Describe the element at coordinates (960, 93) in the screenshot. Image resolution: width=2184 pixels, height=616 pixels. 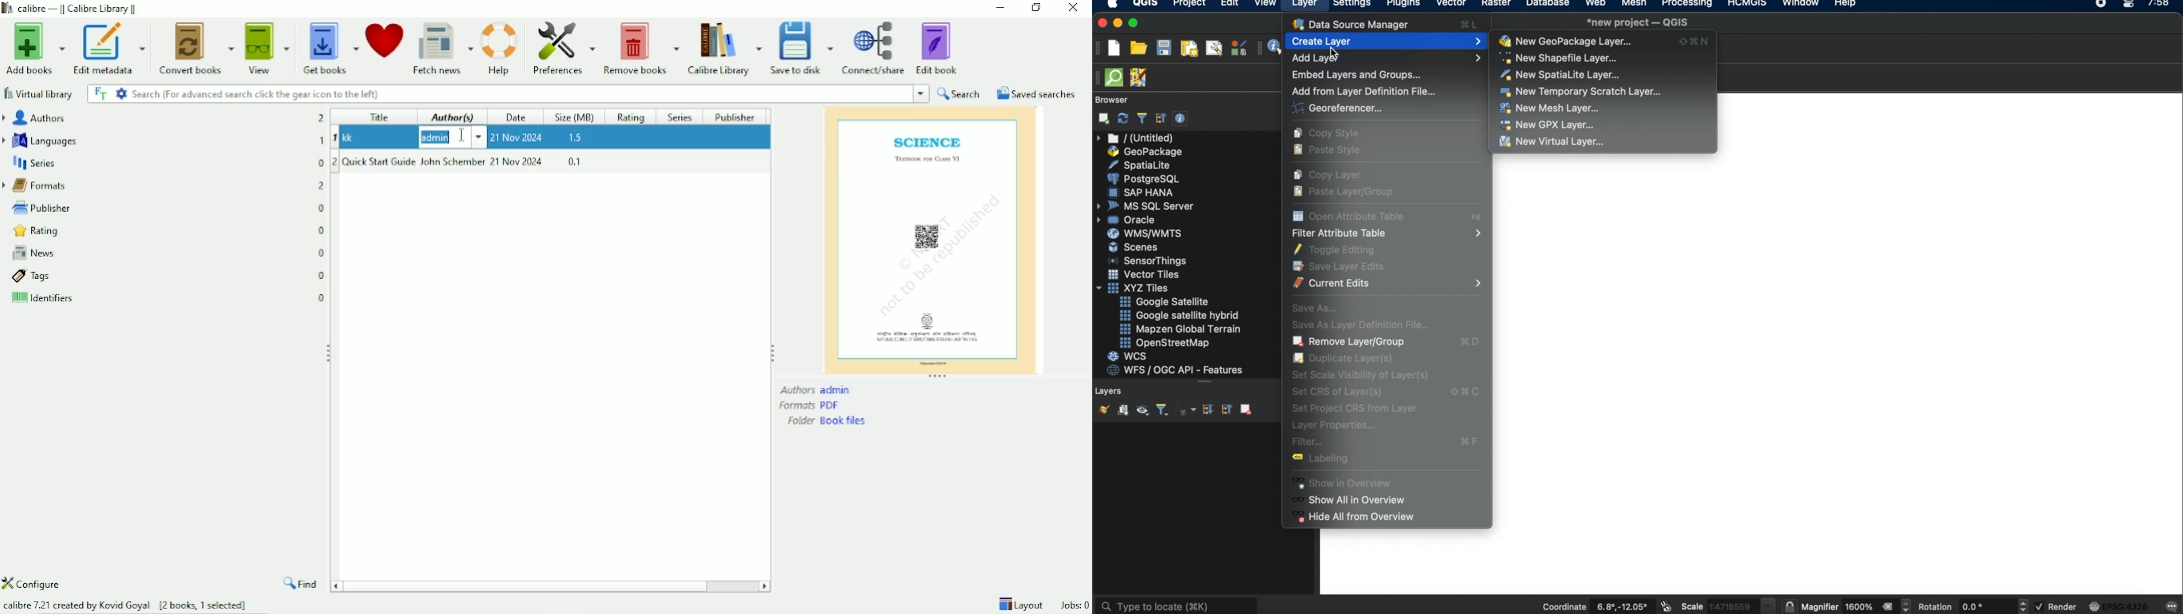
I see `Search` at that location.